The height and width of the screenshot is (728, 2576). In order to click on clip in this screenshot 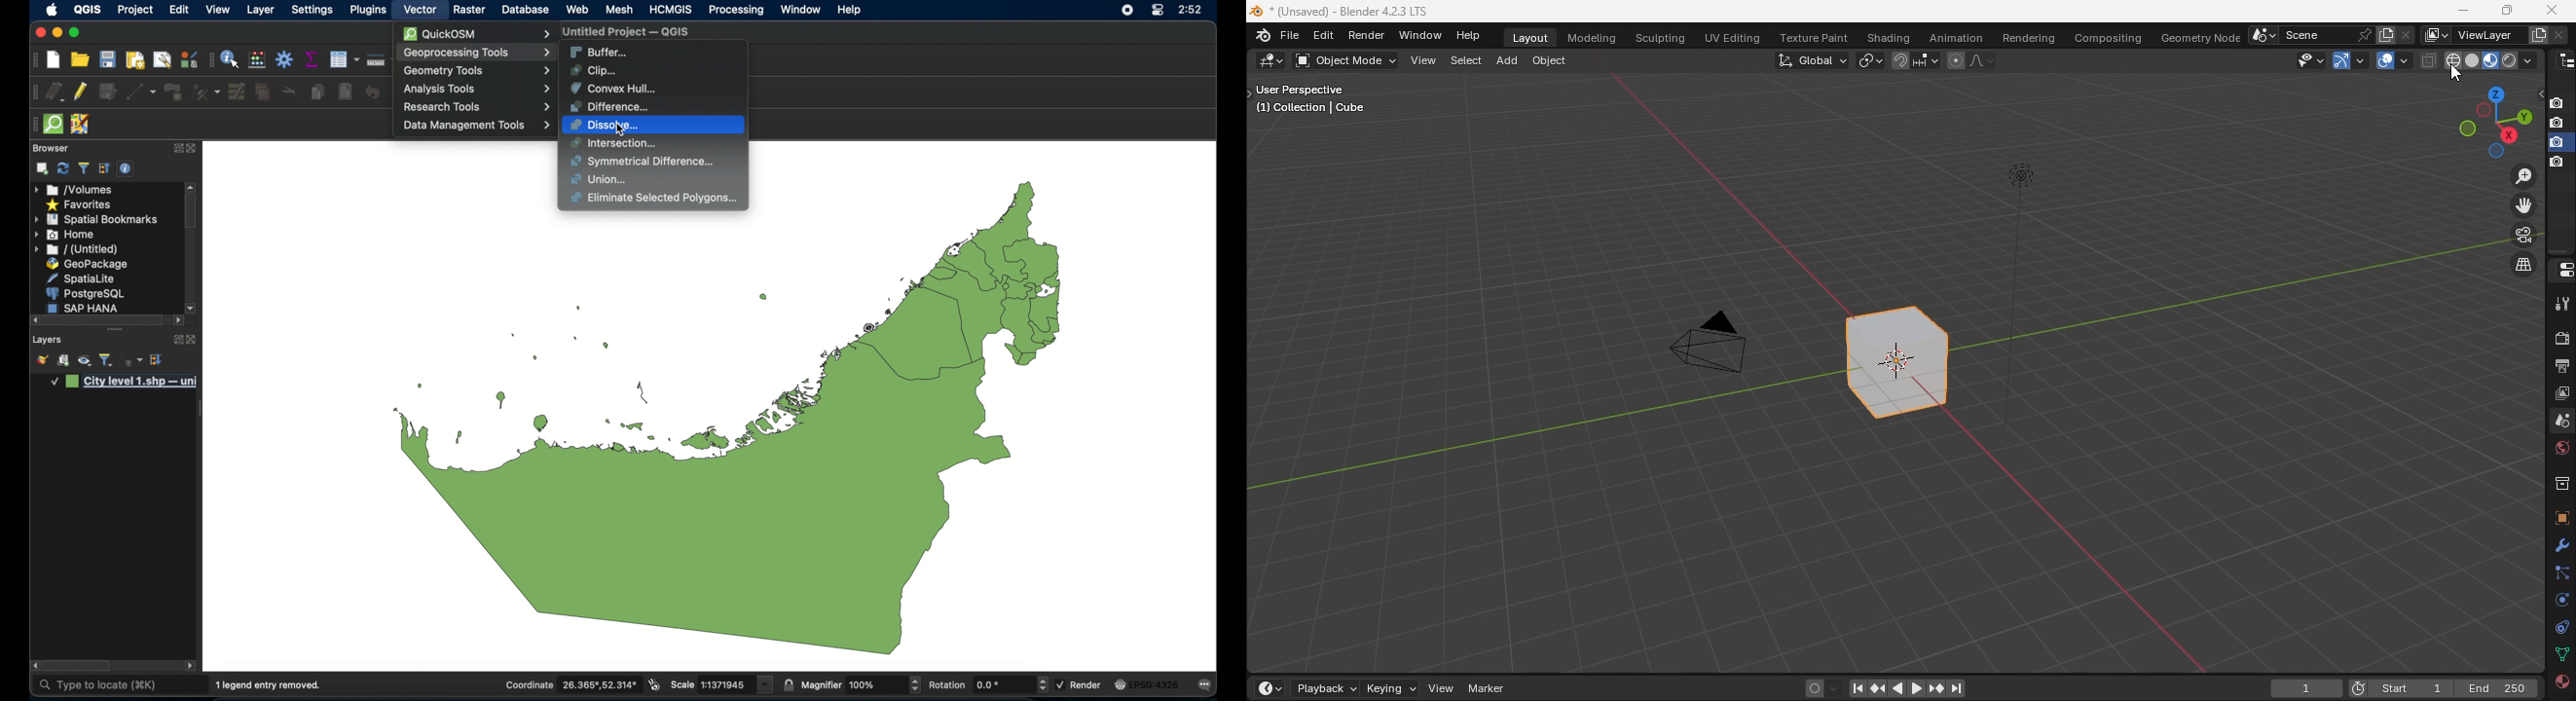, I will do `click(596, 70)`.